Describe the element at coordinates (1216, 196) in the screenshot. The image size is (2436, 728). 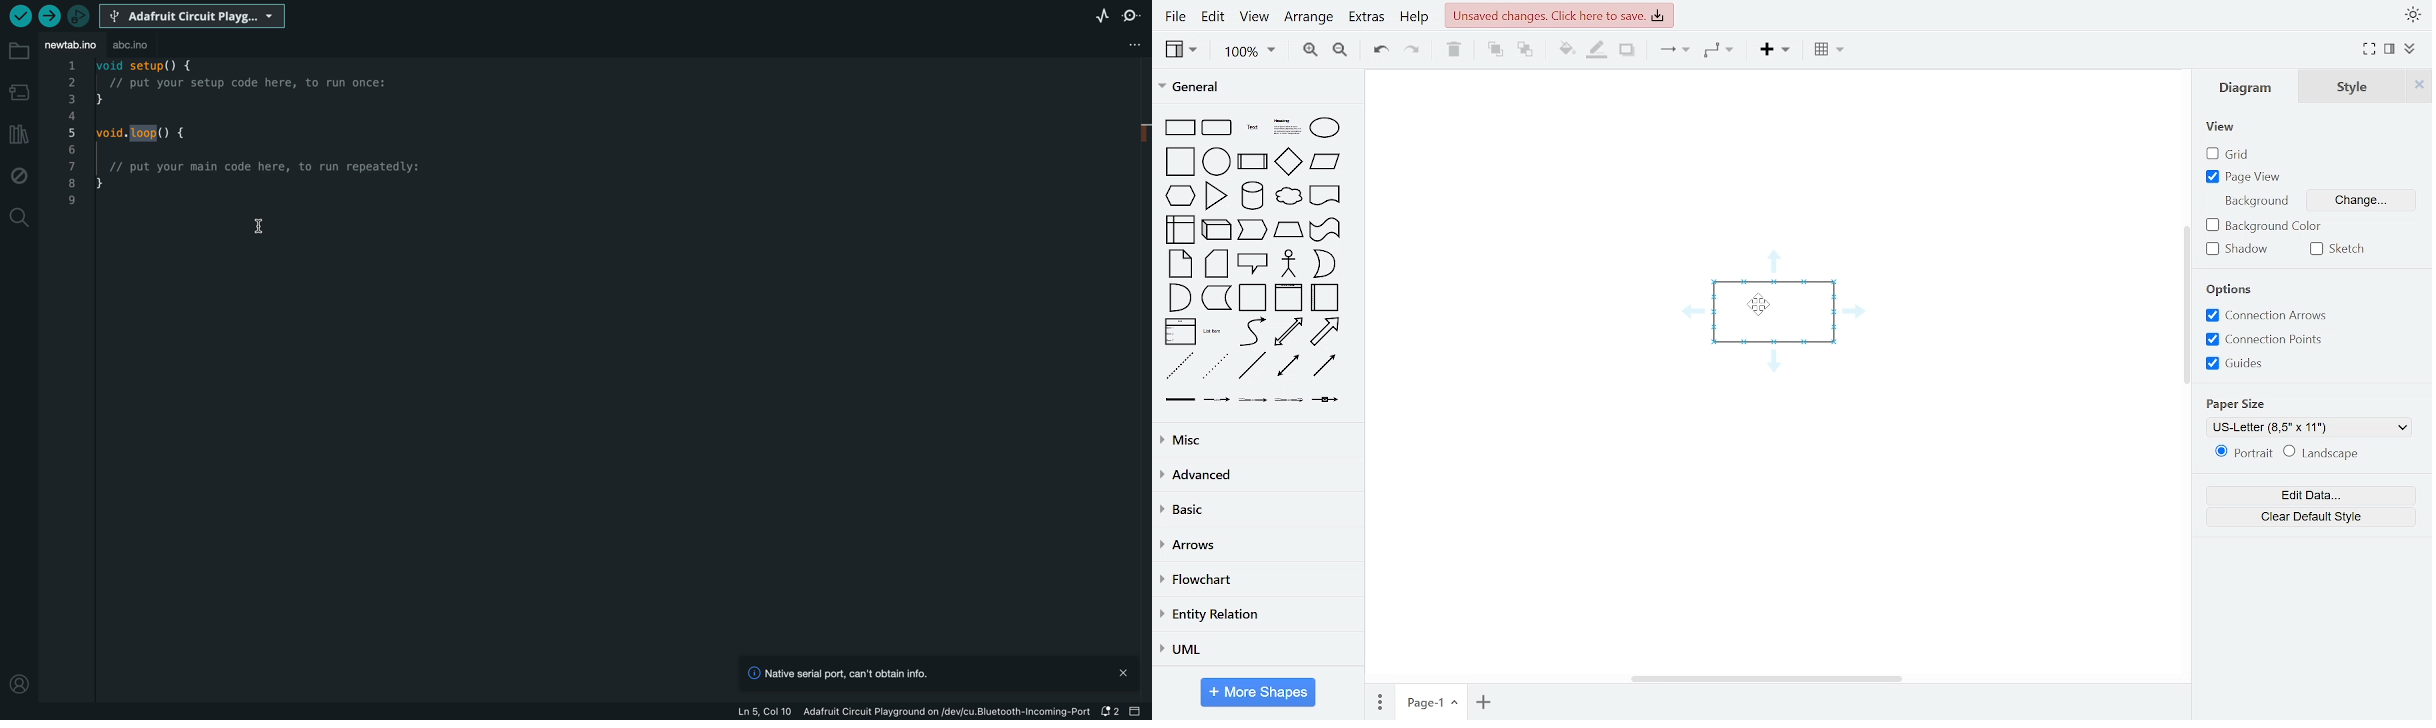
I see `triangle` at that location.